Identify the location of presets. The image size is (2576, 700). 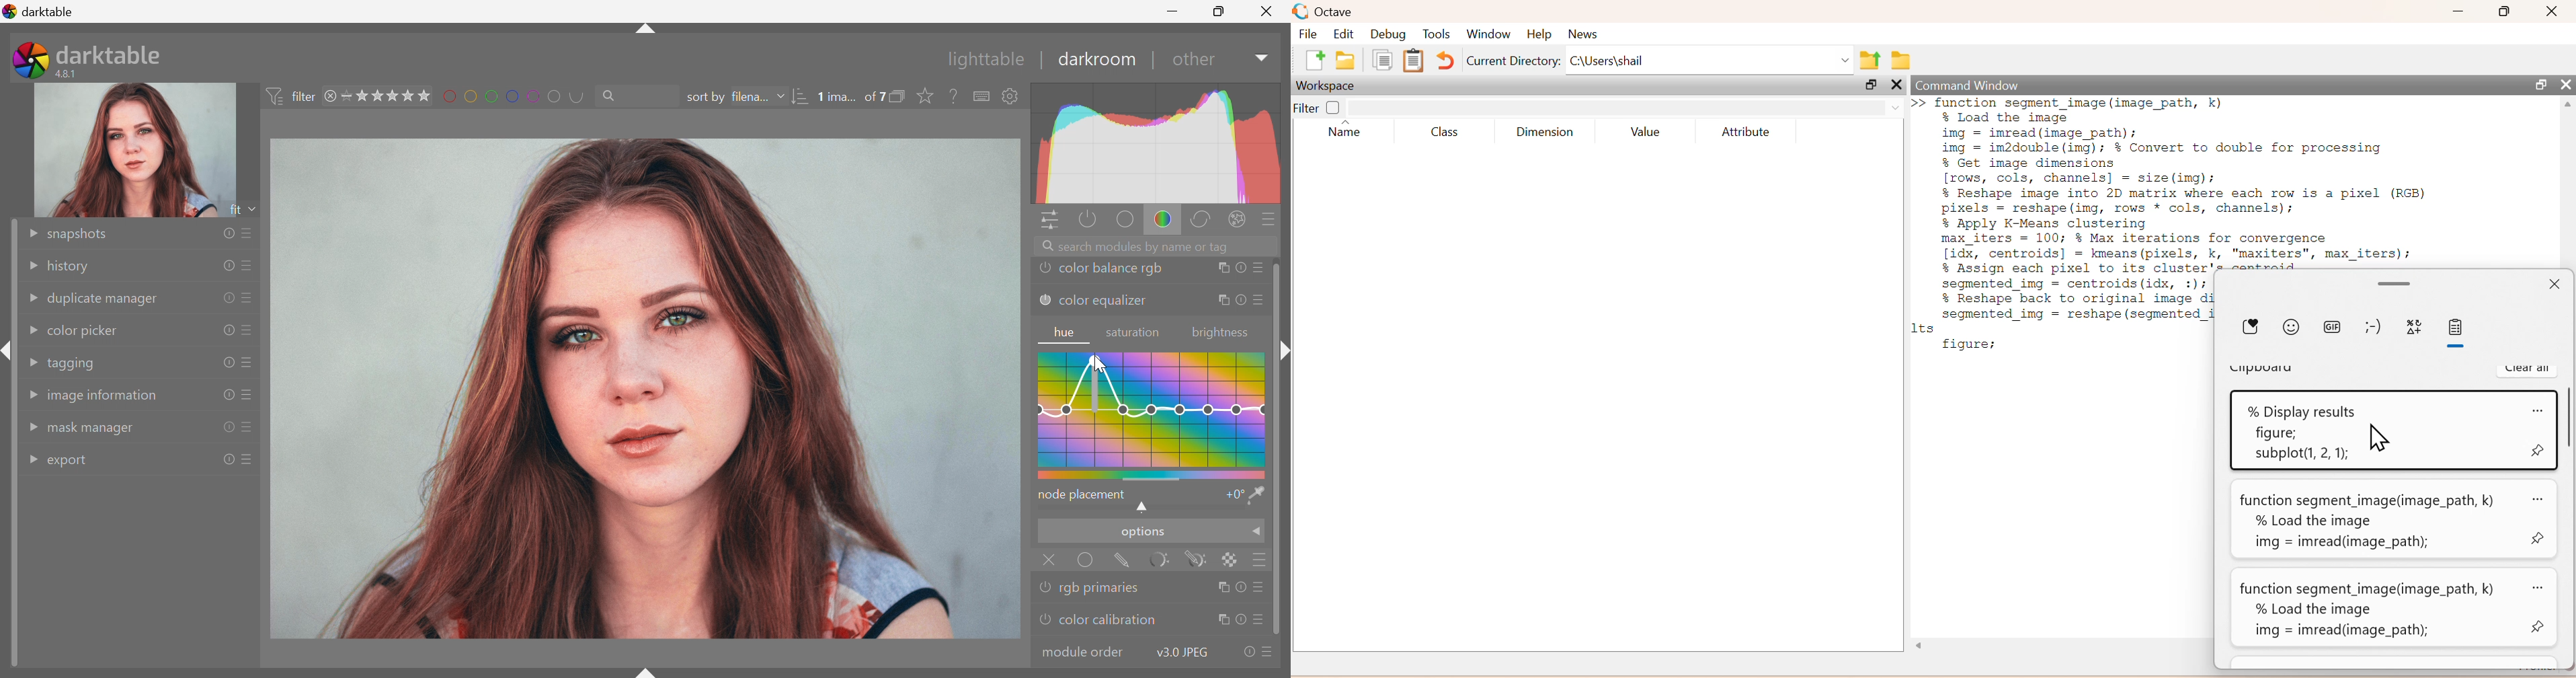
(248, 396).